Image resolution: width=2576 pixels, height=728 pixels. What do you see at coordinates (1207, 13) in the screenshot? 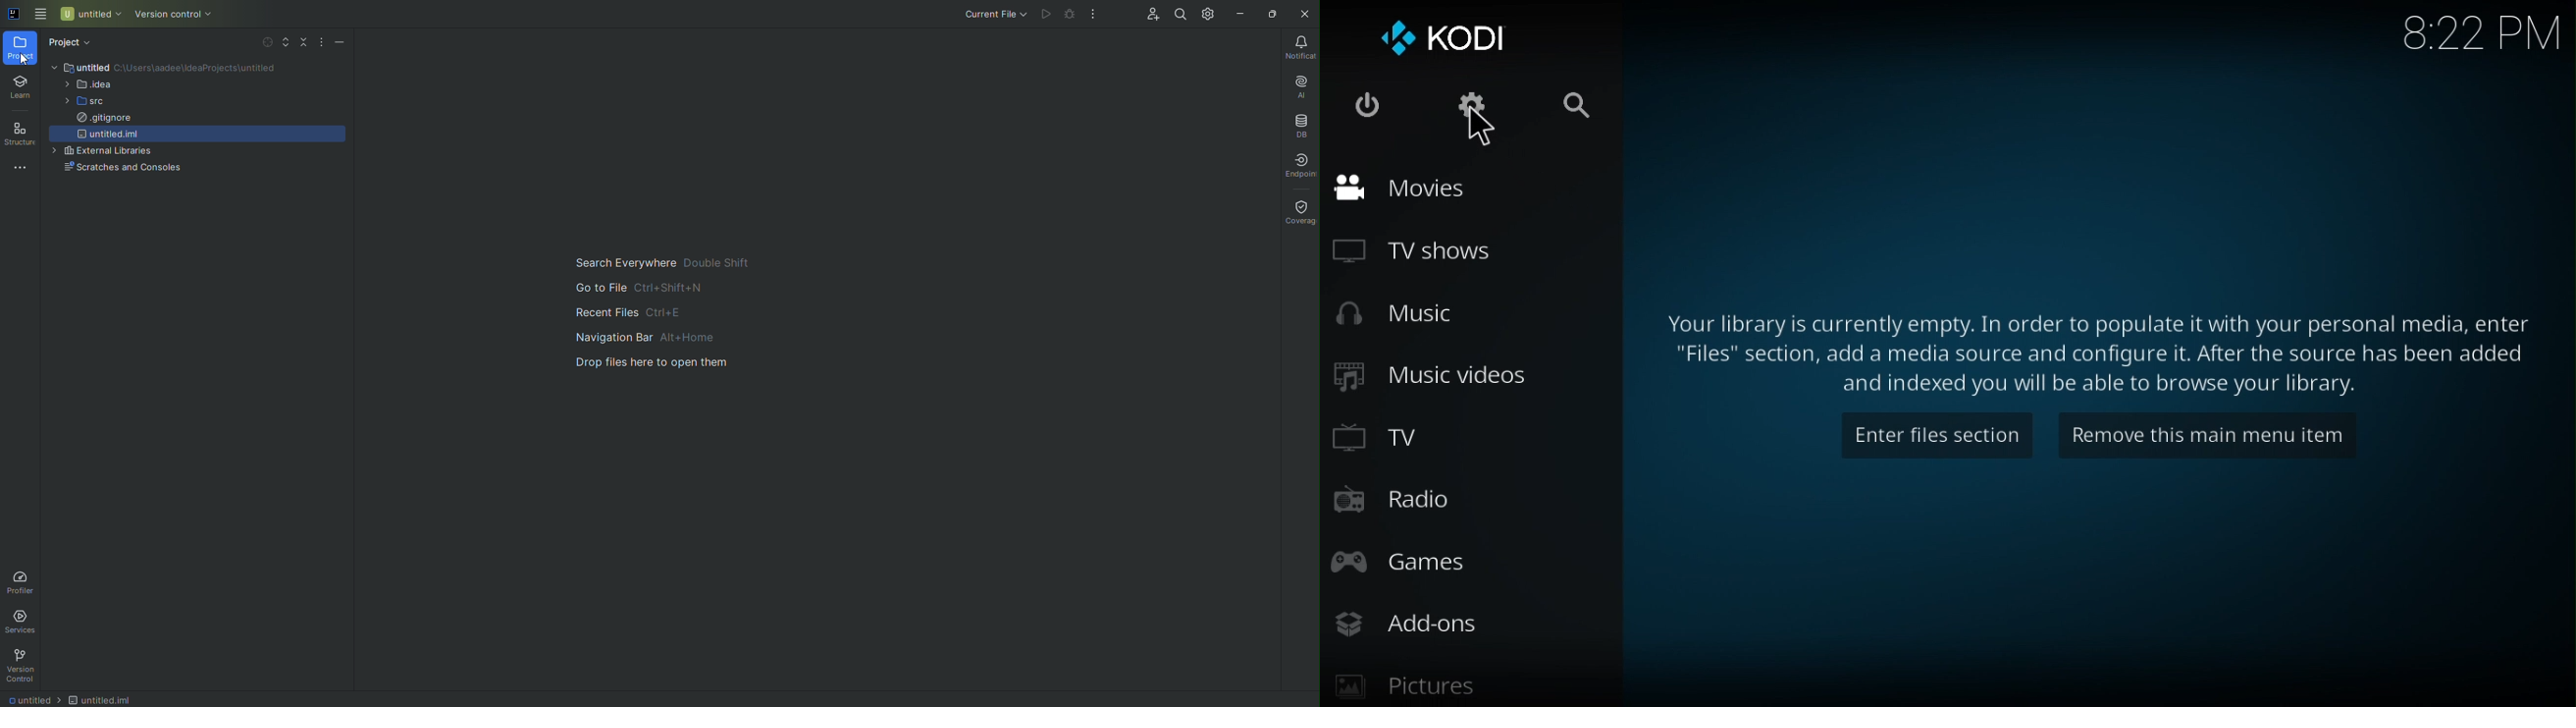
I see `Updates and Settings` at bounding box center [1207, 13].